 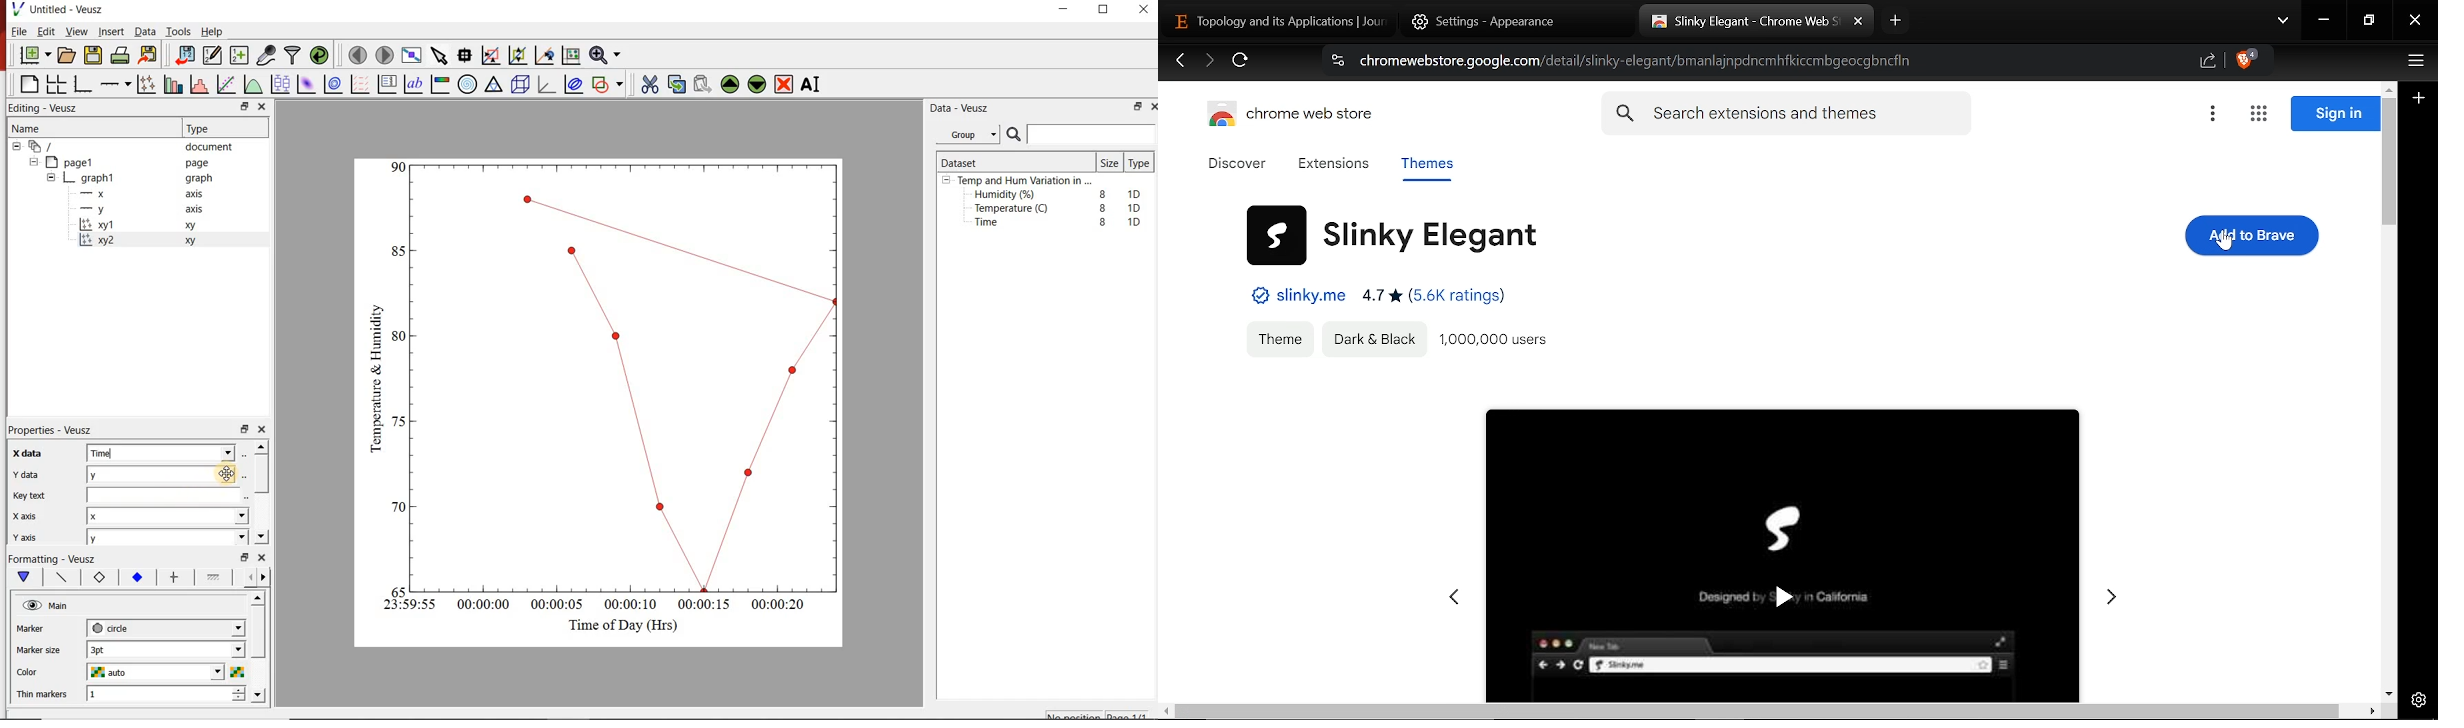 What do you see at coordinates (731, 83) in the screenshot?
I see `Move the selected widget up` at bounding box center [731, 83].